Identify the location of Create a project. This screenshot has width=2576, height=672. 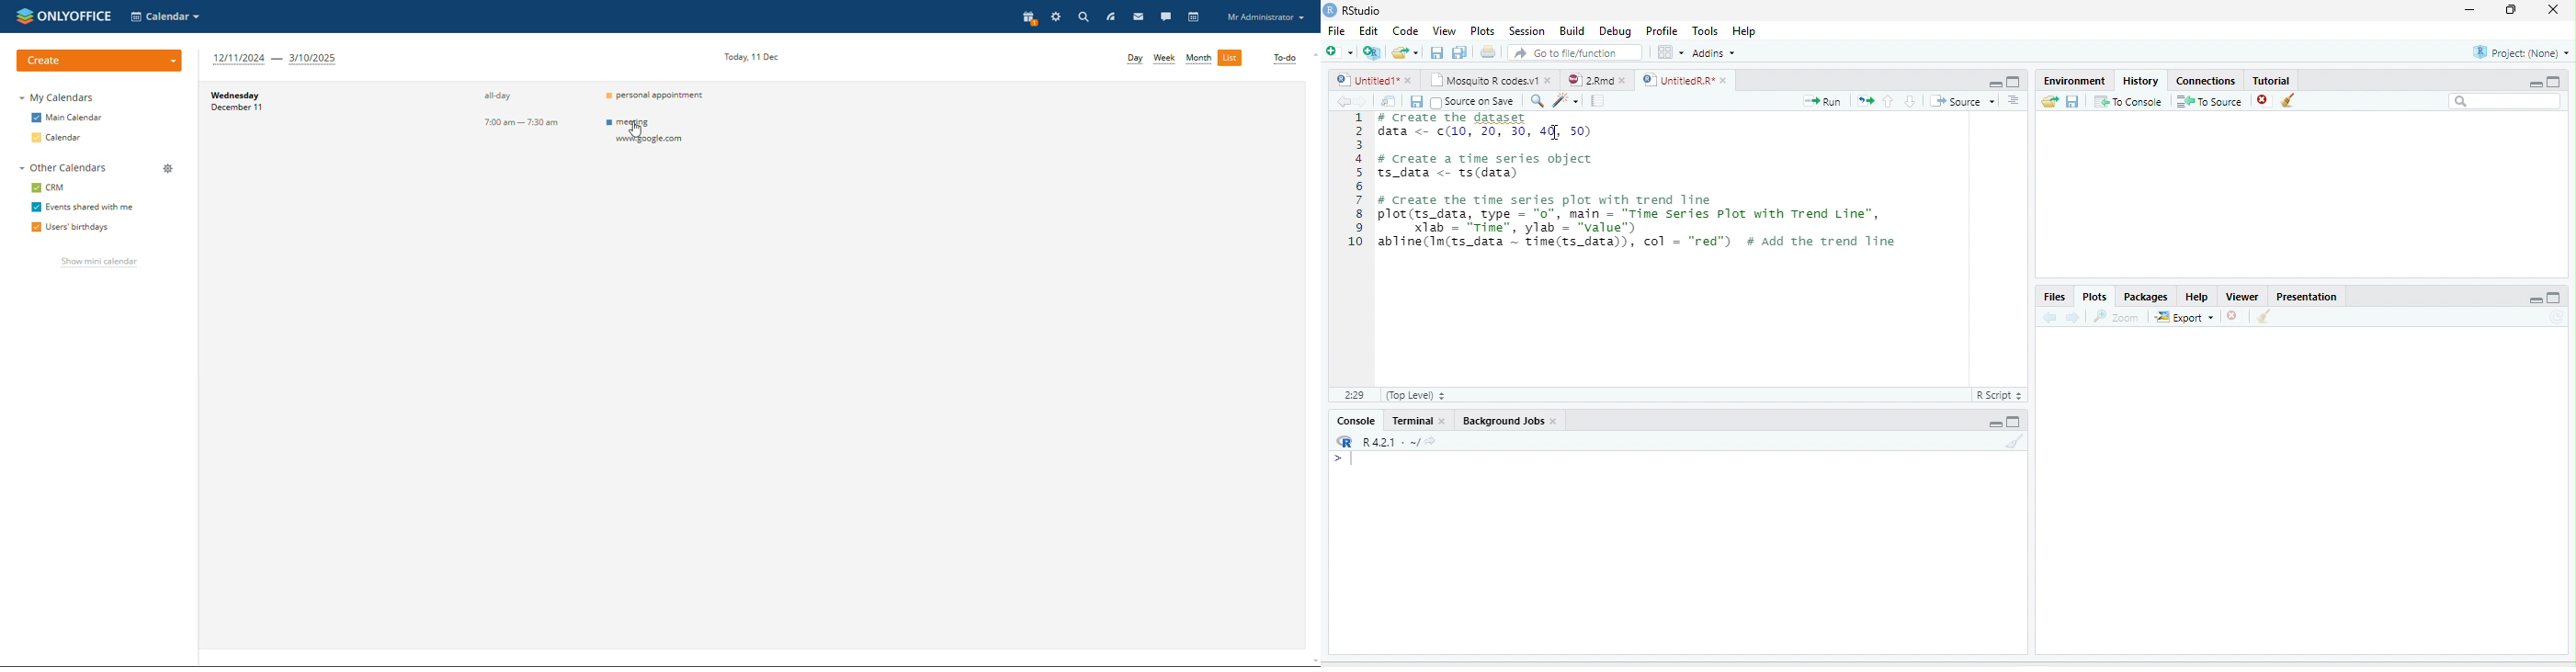
(1371, 51).